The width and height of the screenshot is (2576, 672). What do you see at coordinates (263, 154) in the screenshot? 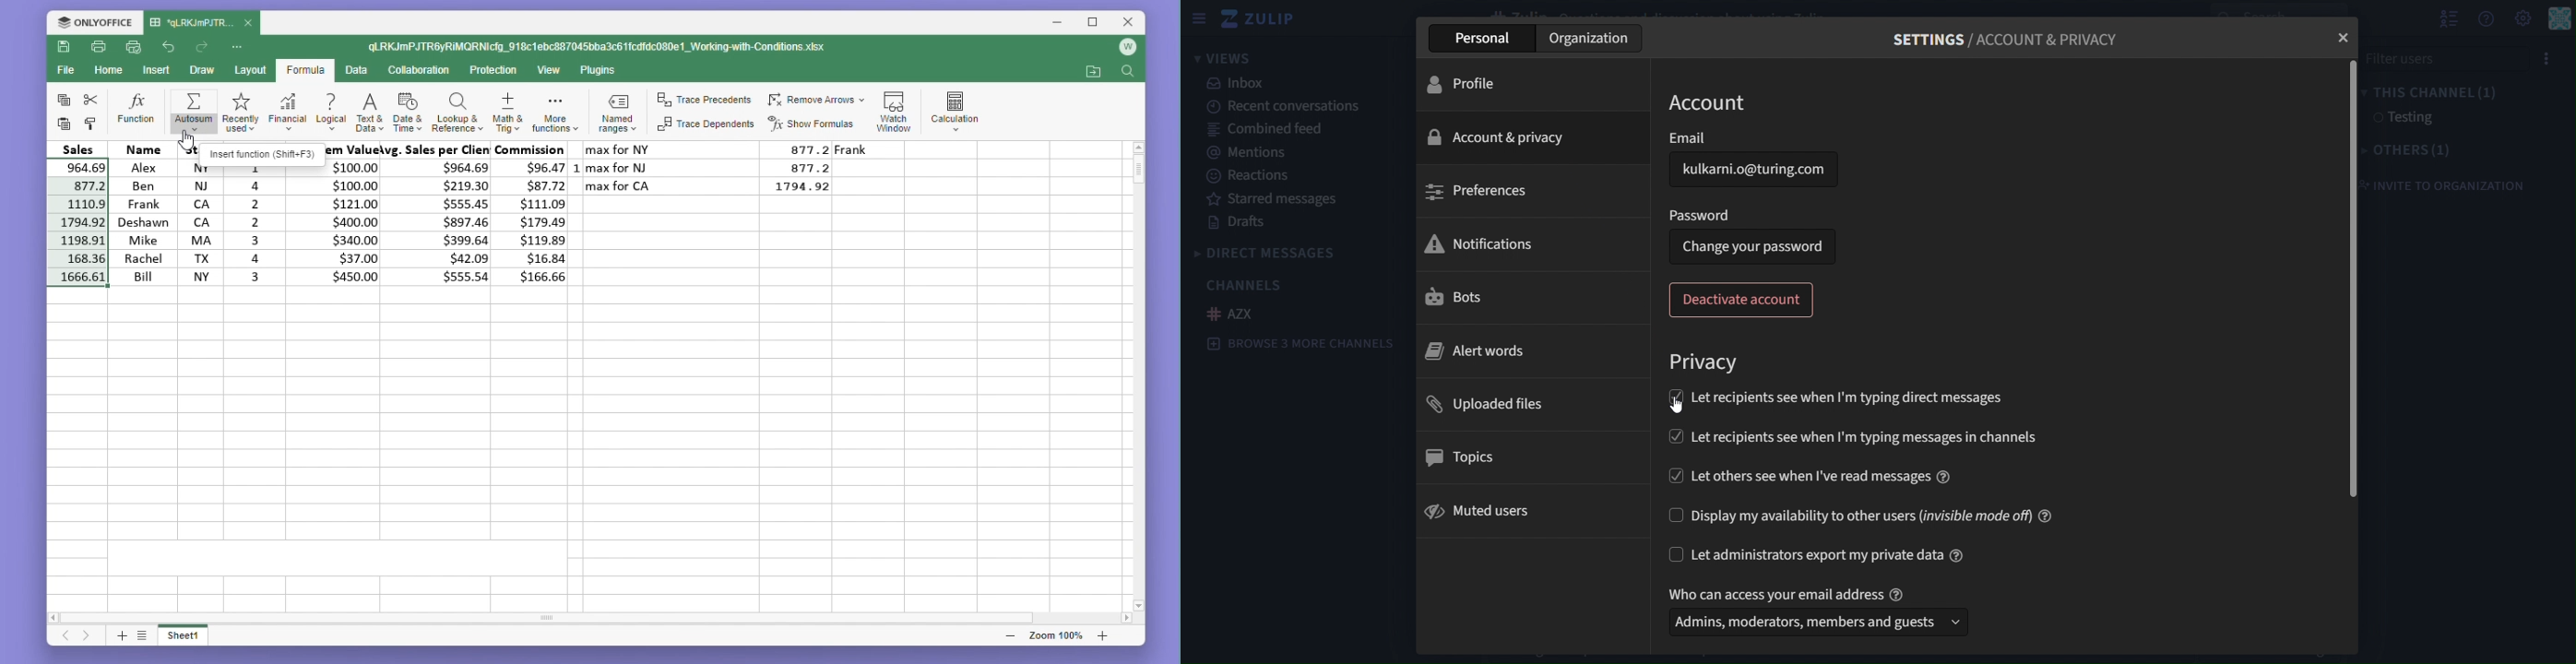
I see `Insert function (shift+f3)` at bounding box center [263, 154].